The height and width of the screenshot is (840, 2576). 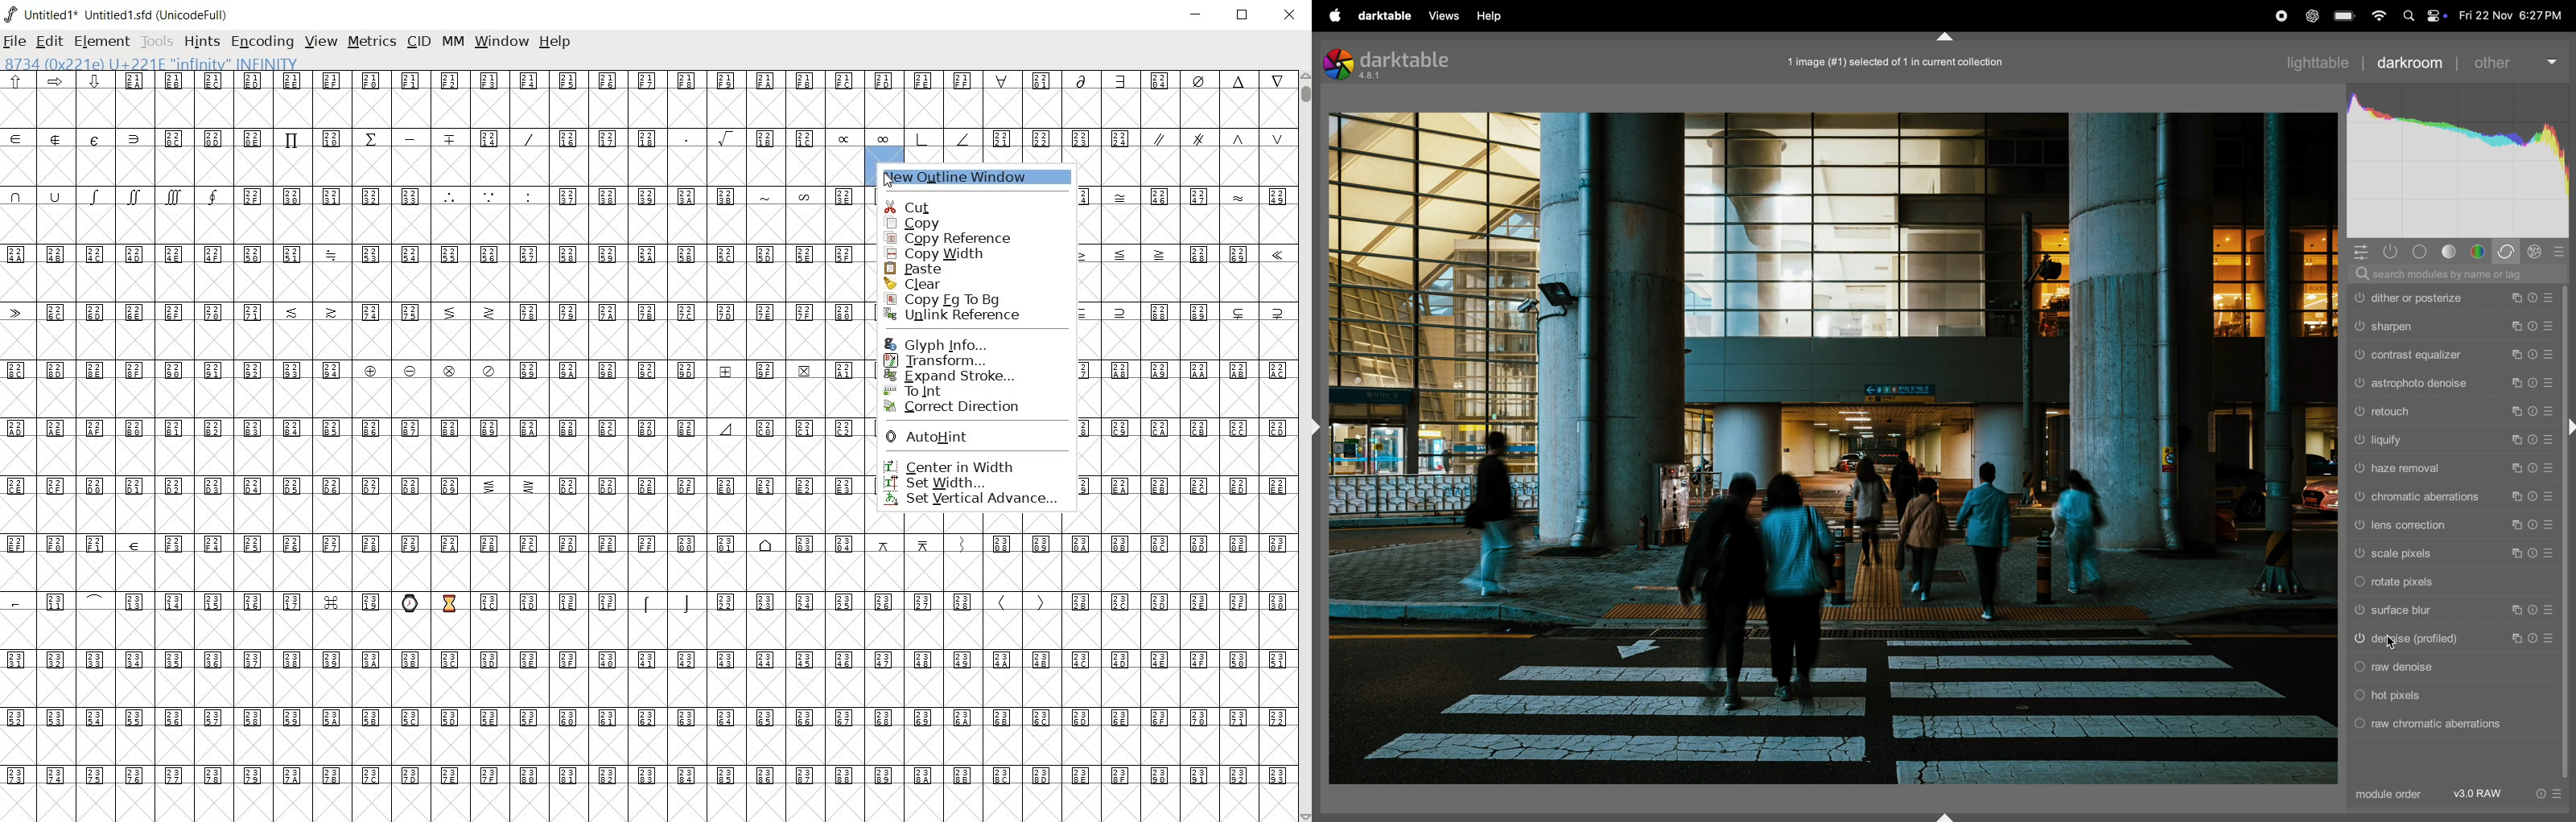 I want to click on empty glyph slots, so click(x=439, y=339).